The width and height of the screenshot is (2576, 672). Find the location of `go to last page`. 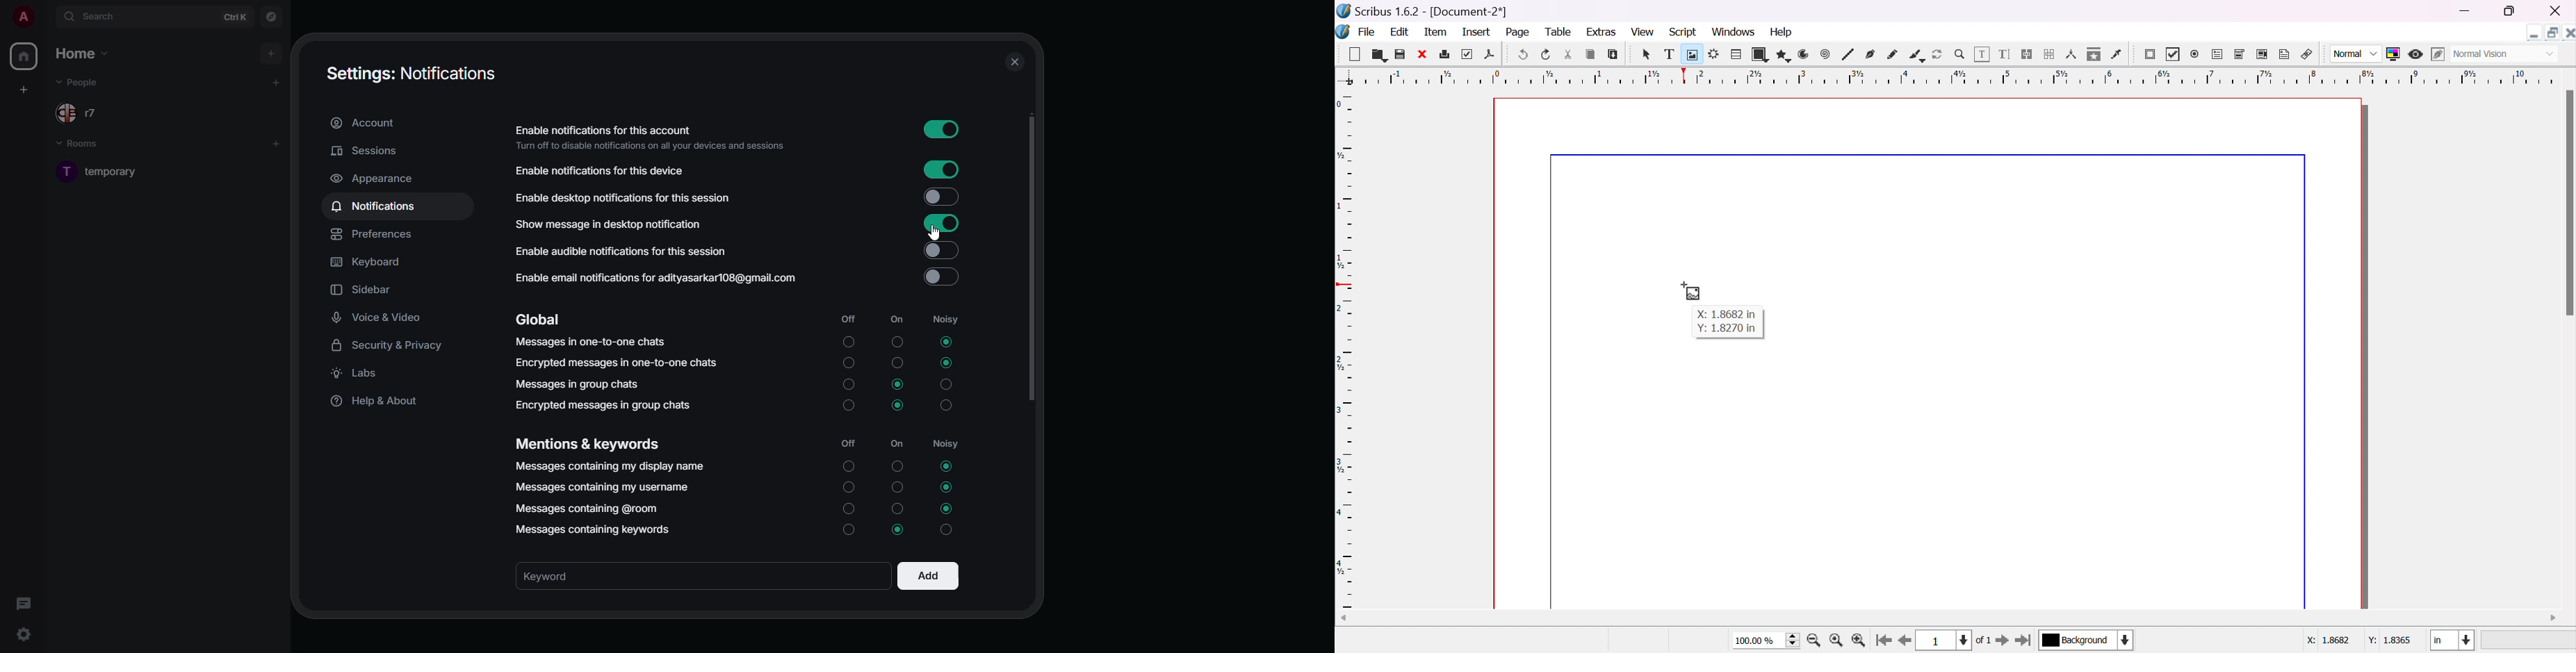

go to last page is located at coordinates (2024, 640).